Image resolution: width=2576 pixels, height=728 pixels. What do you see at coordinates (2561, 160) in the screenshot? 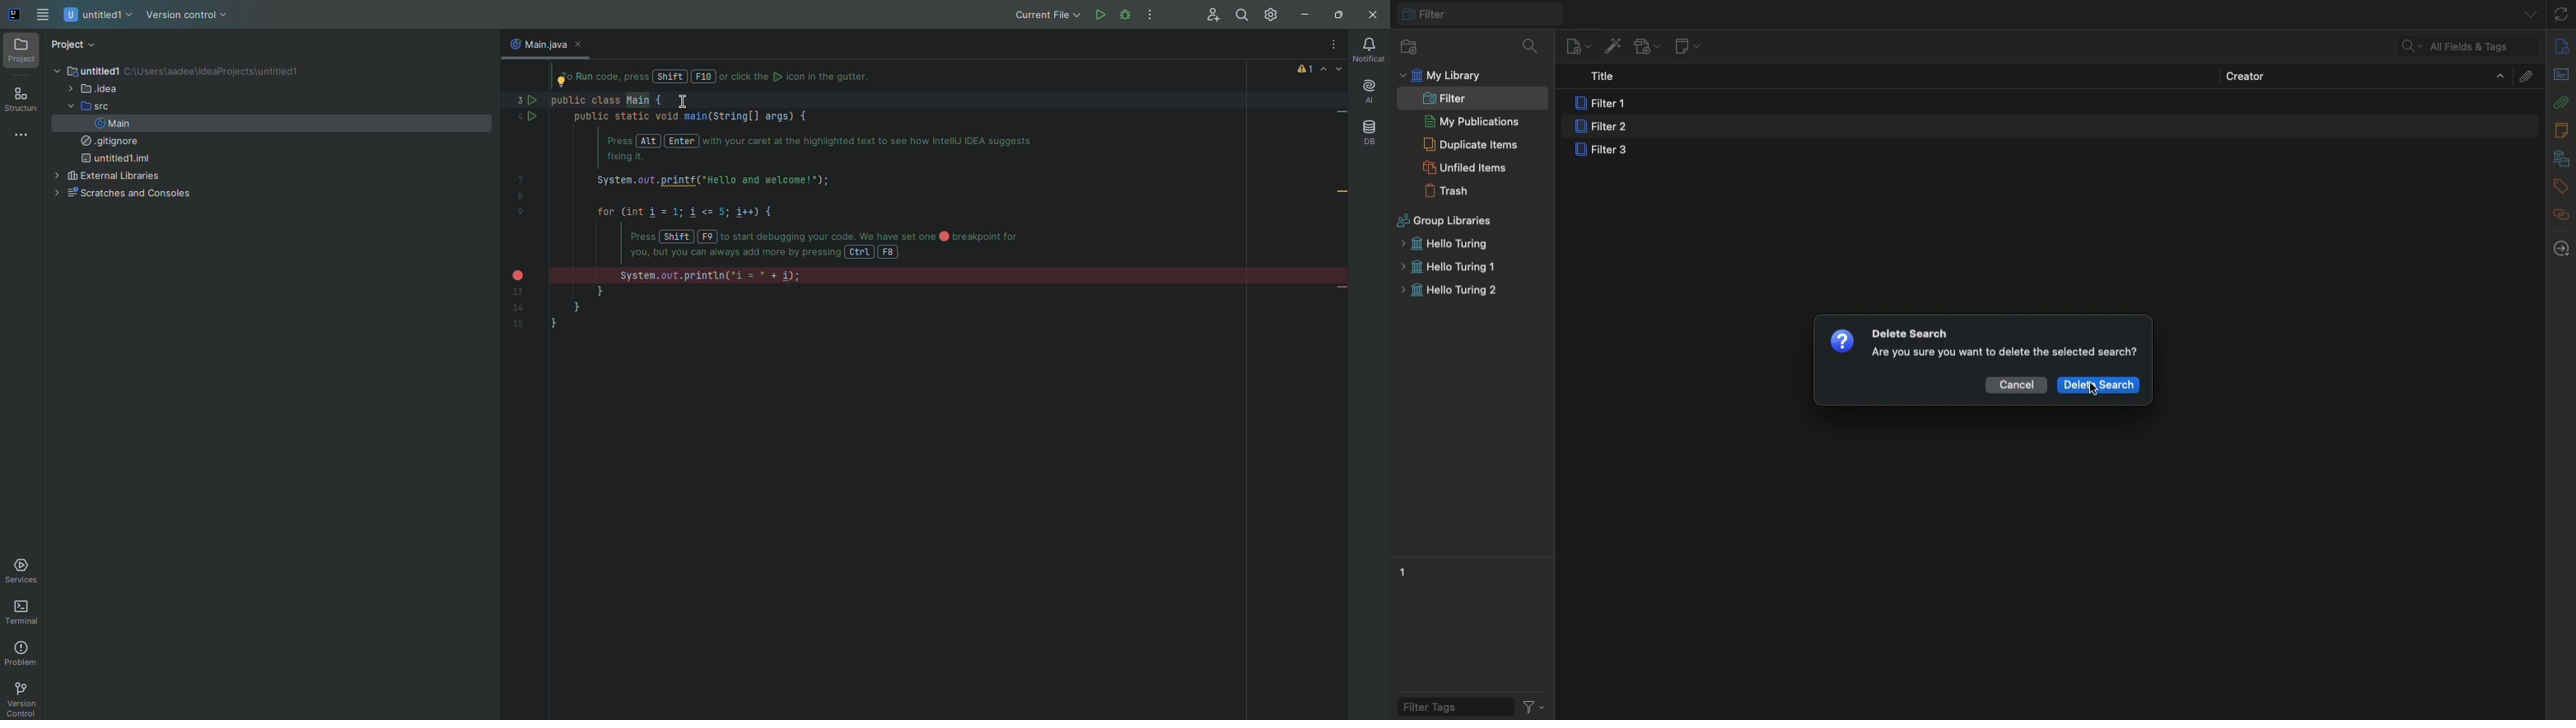
I see `Libraries and collections` at bounding box center [2561, 160].